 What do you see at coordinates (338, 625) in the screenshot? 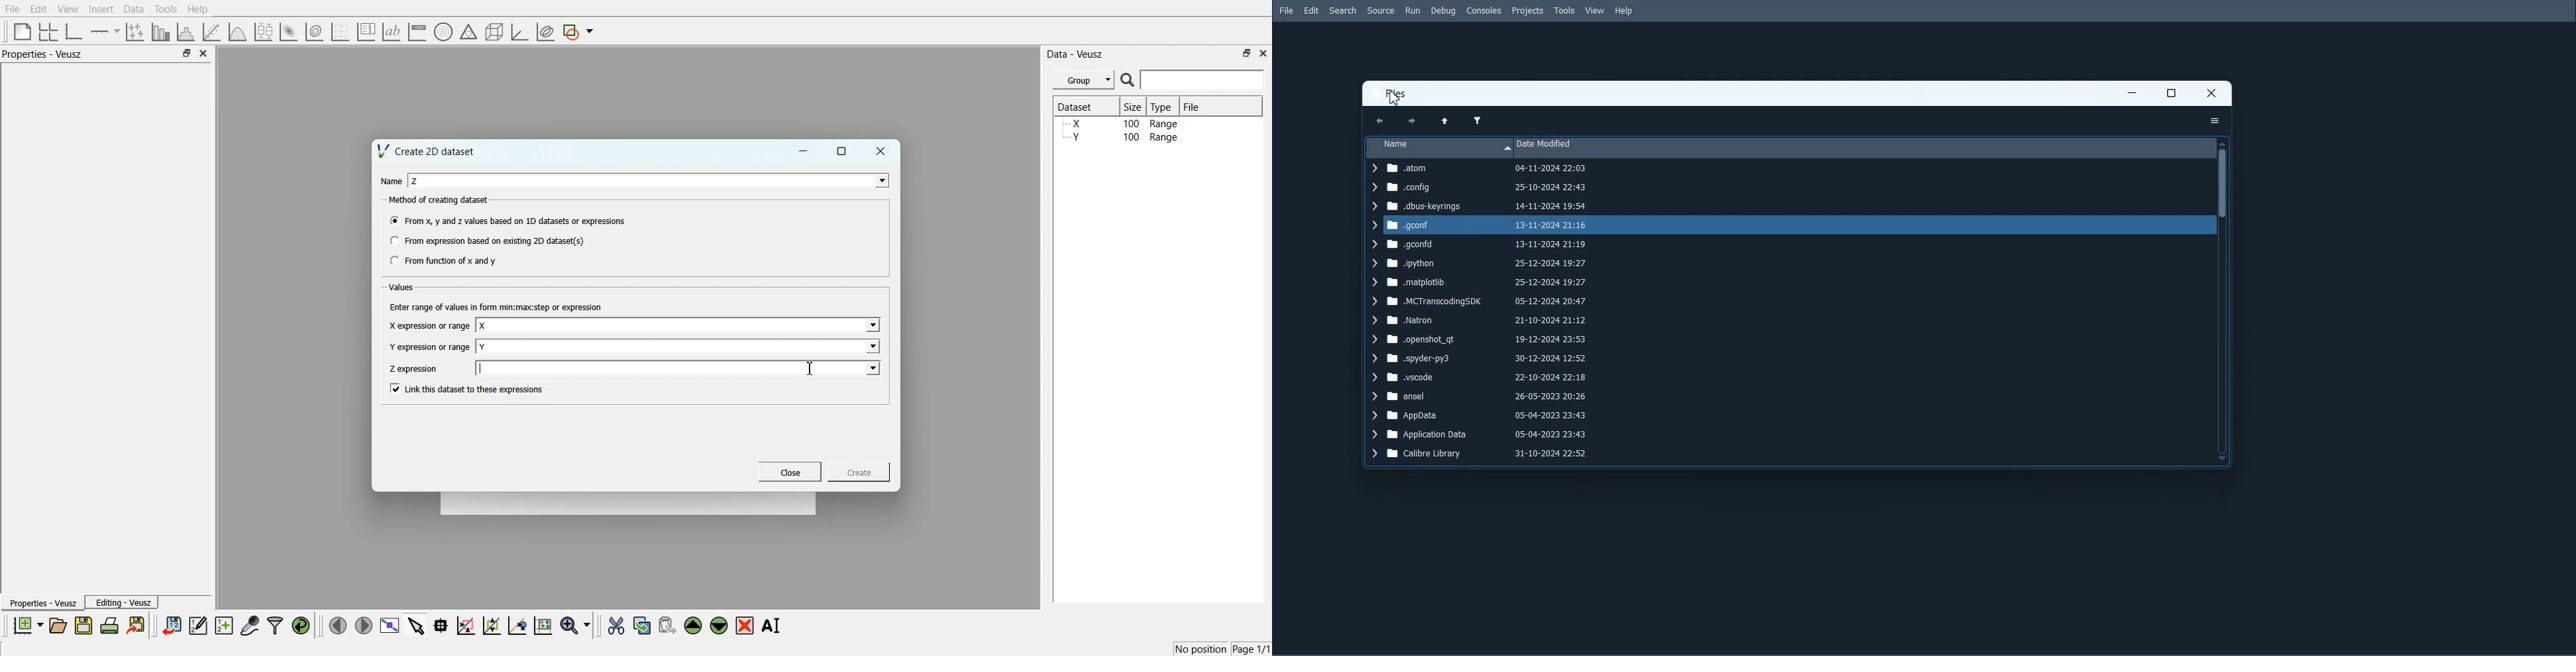
I see `Move to the previous page` at bounding box center [338, 625].